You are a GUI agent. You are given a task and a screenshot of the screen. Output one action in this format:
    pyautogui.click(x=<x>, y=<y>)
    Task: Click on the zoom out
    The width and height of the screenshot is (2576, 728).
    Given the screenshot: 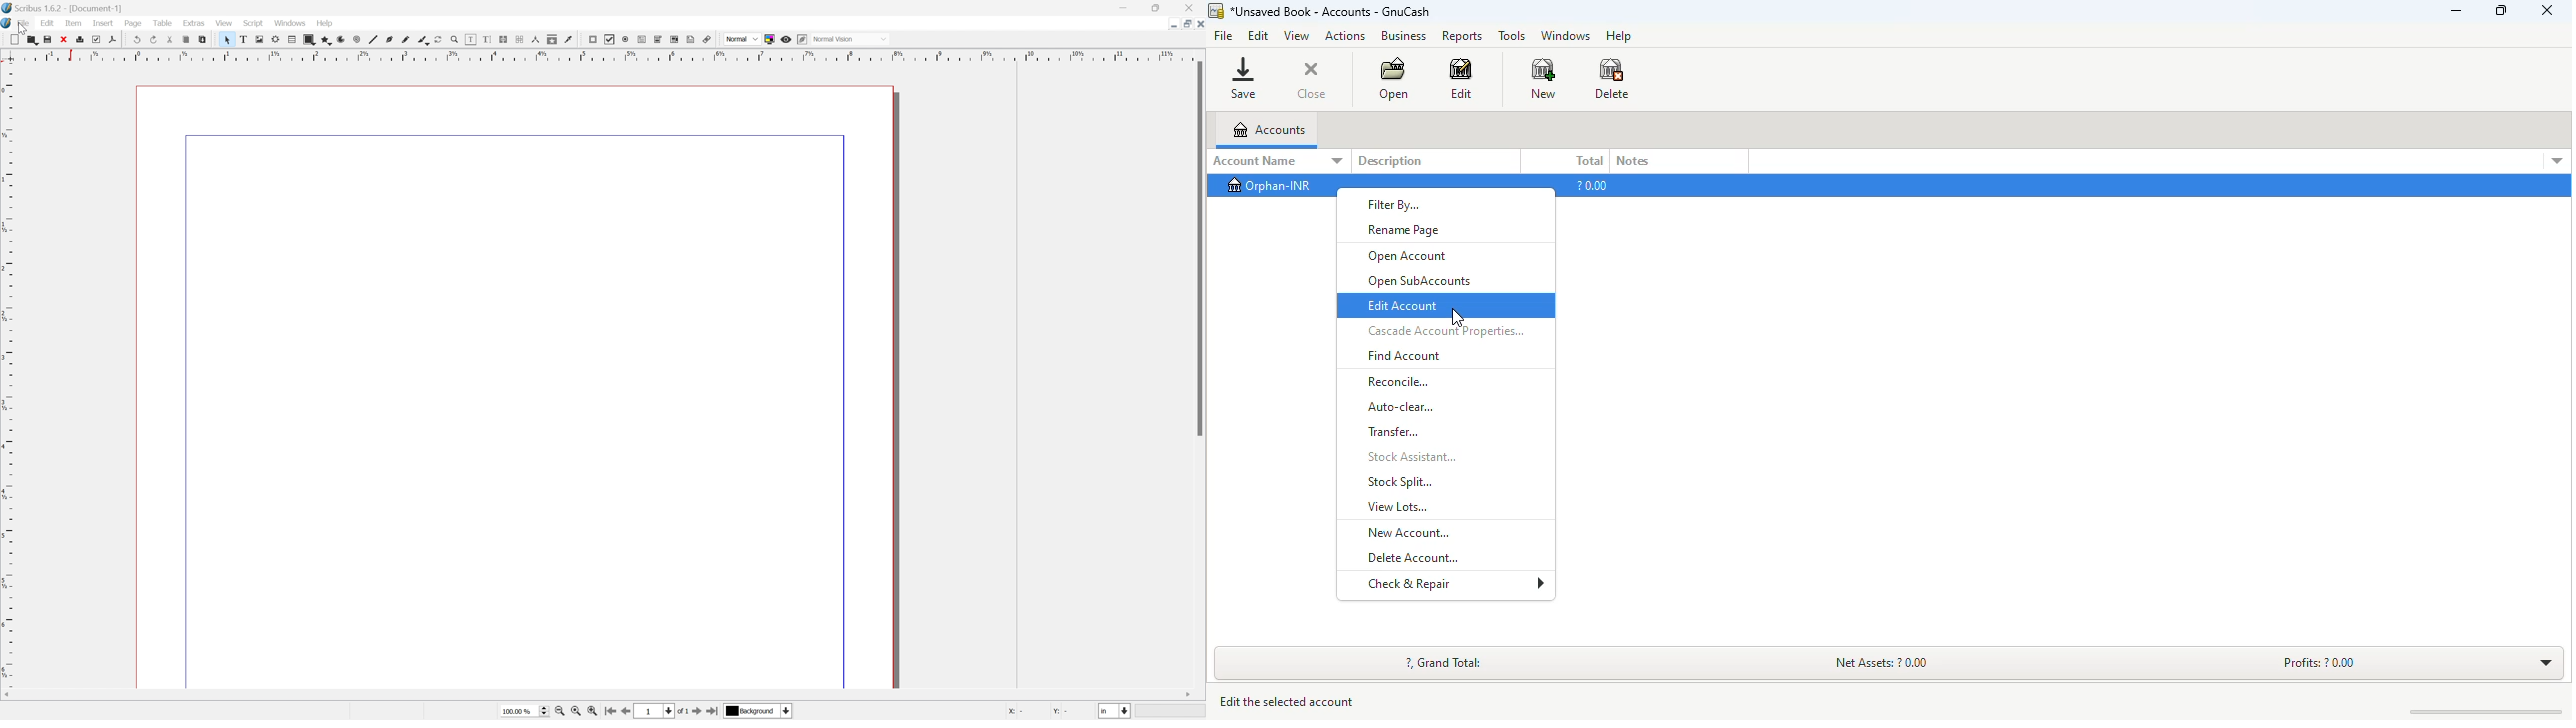 What is the action you would take?
    pyautogui.click(x=560, y=712)
    